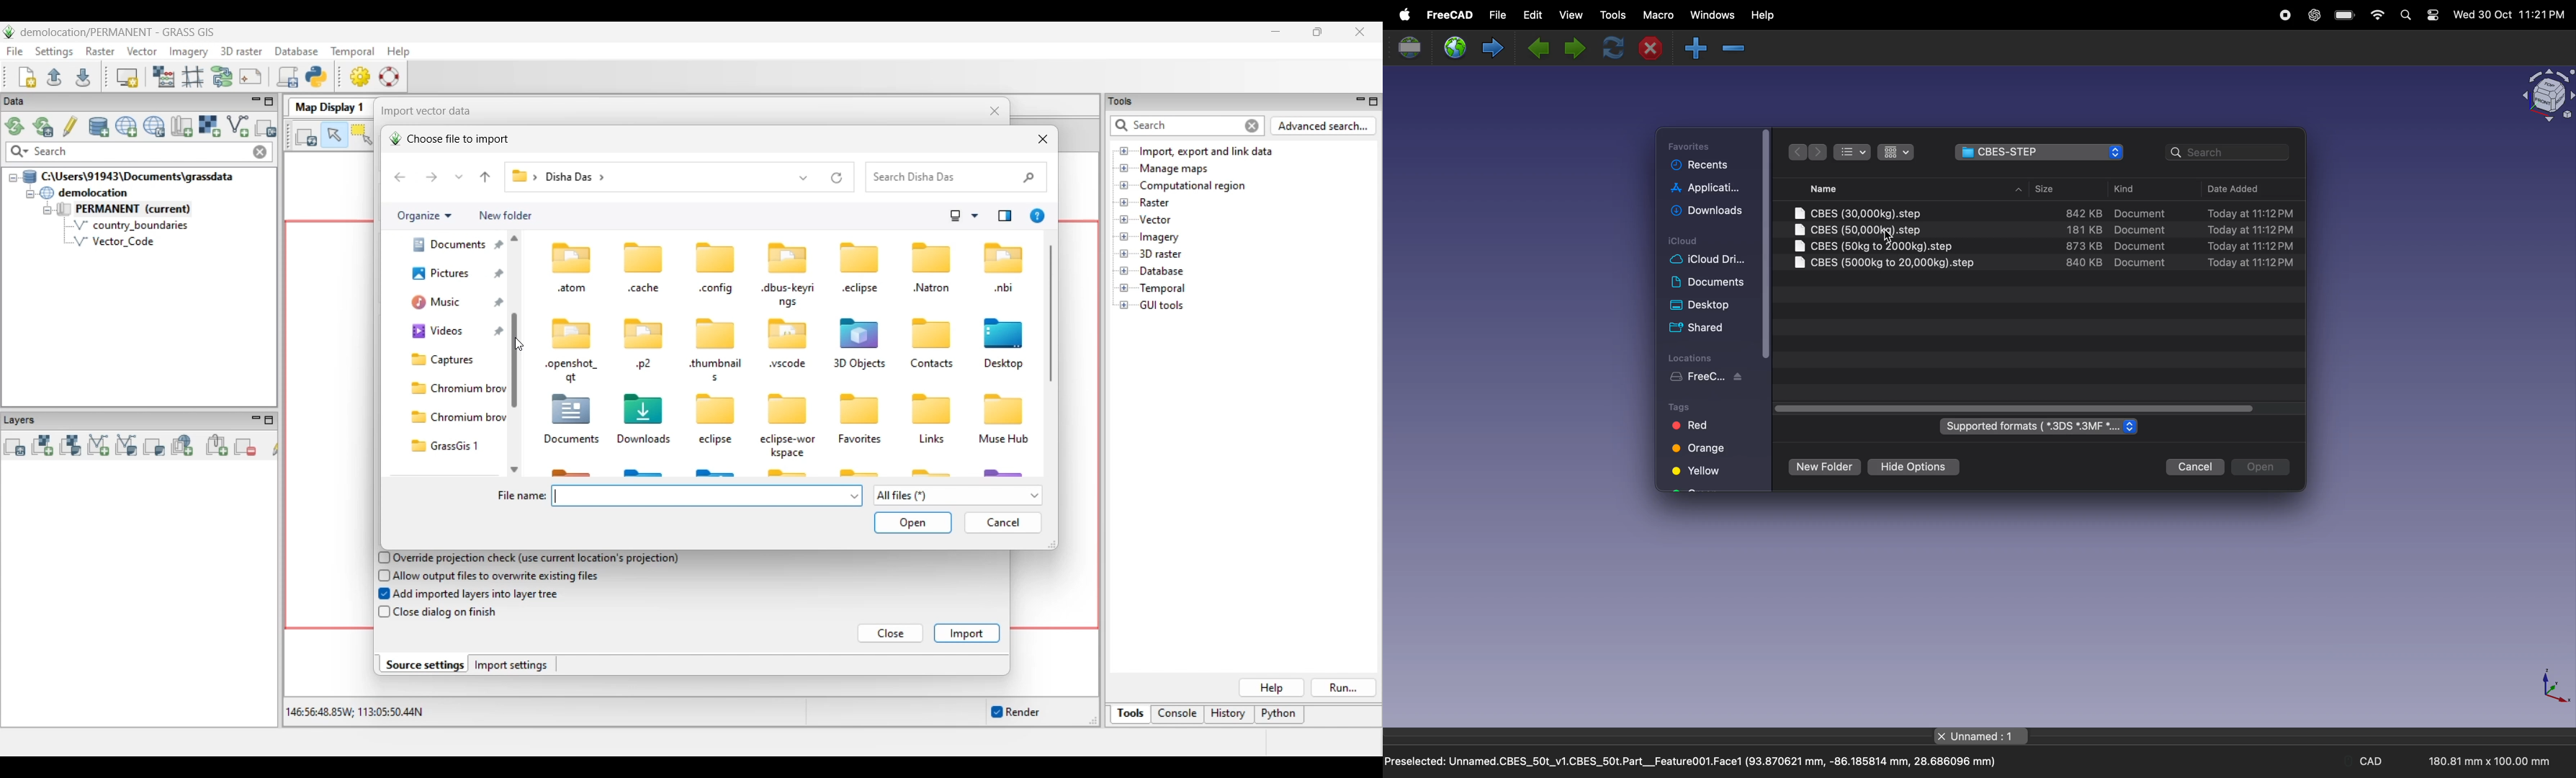 The width and height of the screenshot is (2576, 784). What do you see at coordinates (995, 111) in the screenshot?
I see `Close window` at bounding box center [995, 111].